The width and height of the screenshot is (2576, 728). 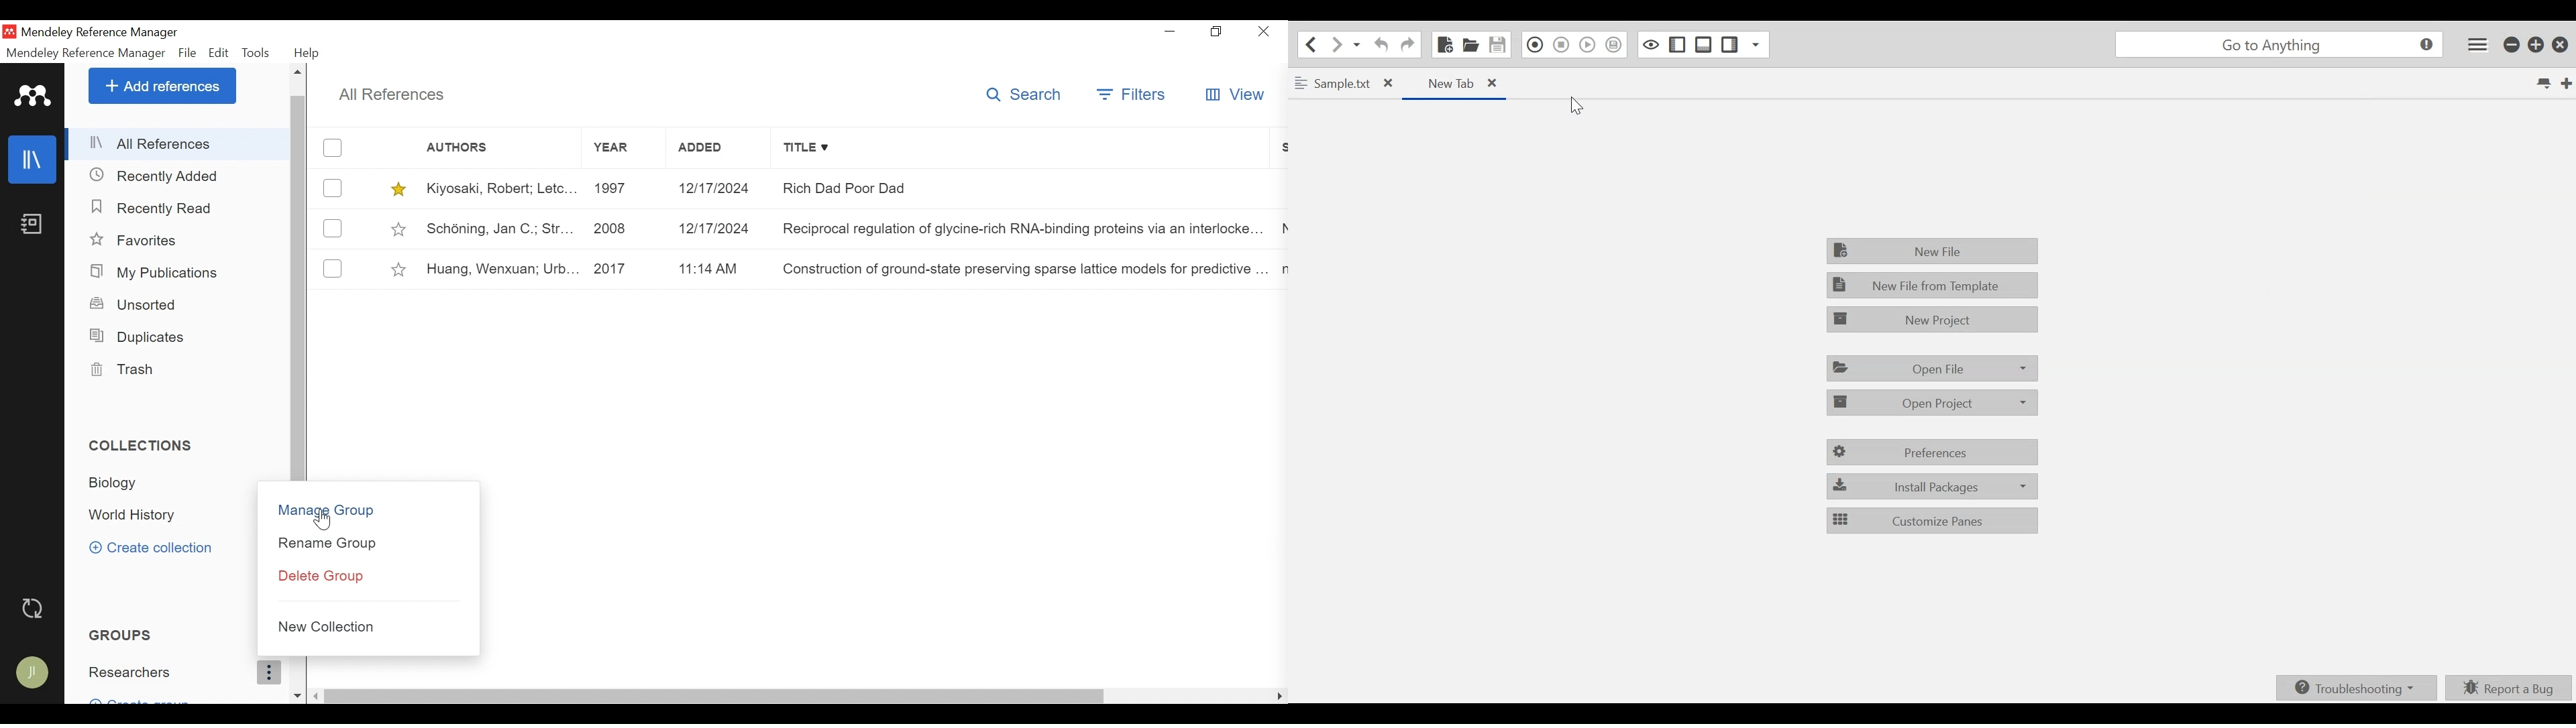 I want to click on 11:14 am, so click(x=719, y=267).